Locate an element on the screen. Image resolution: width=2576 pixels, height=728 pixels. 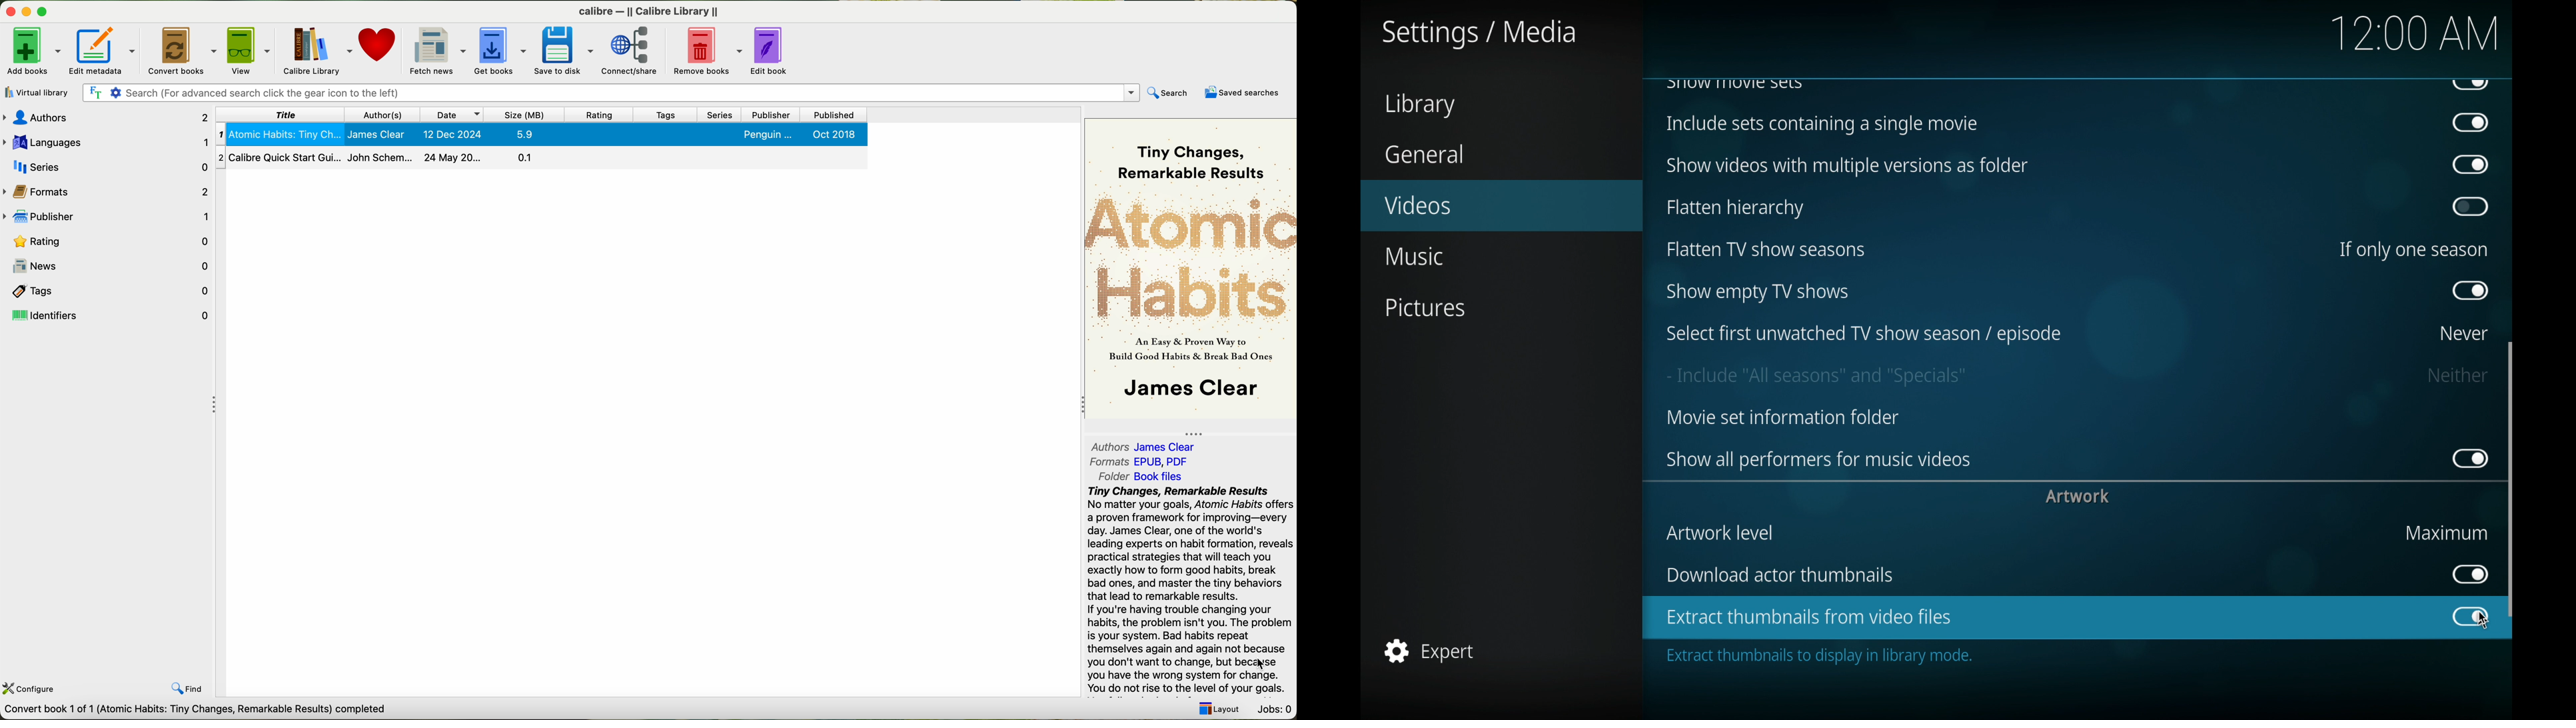
maximum is located at coordinates (2447, 532).